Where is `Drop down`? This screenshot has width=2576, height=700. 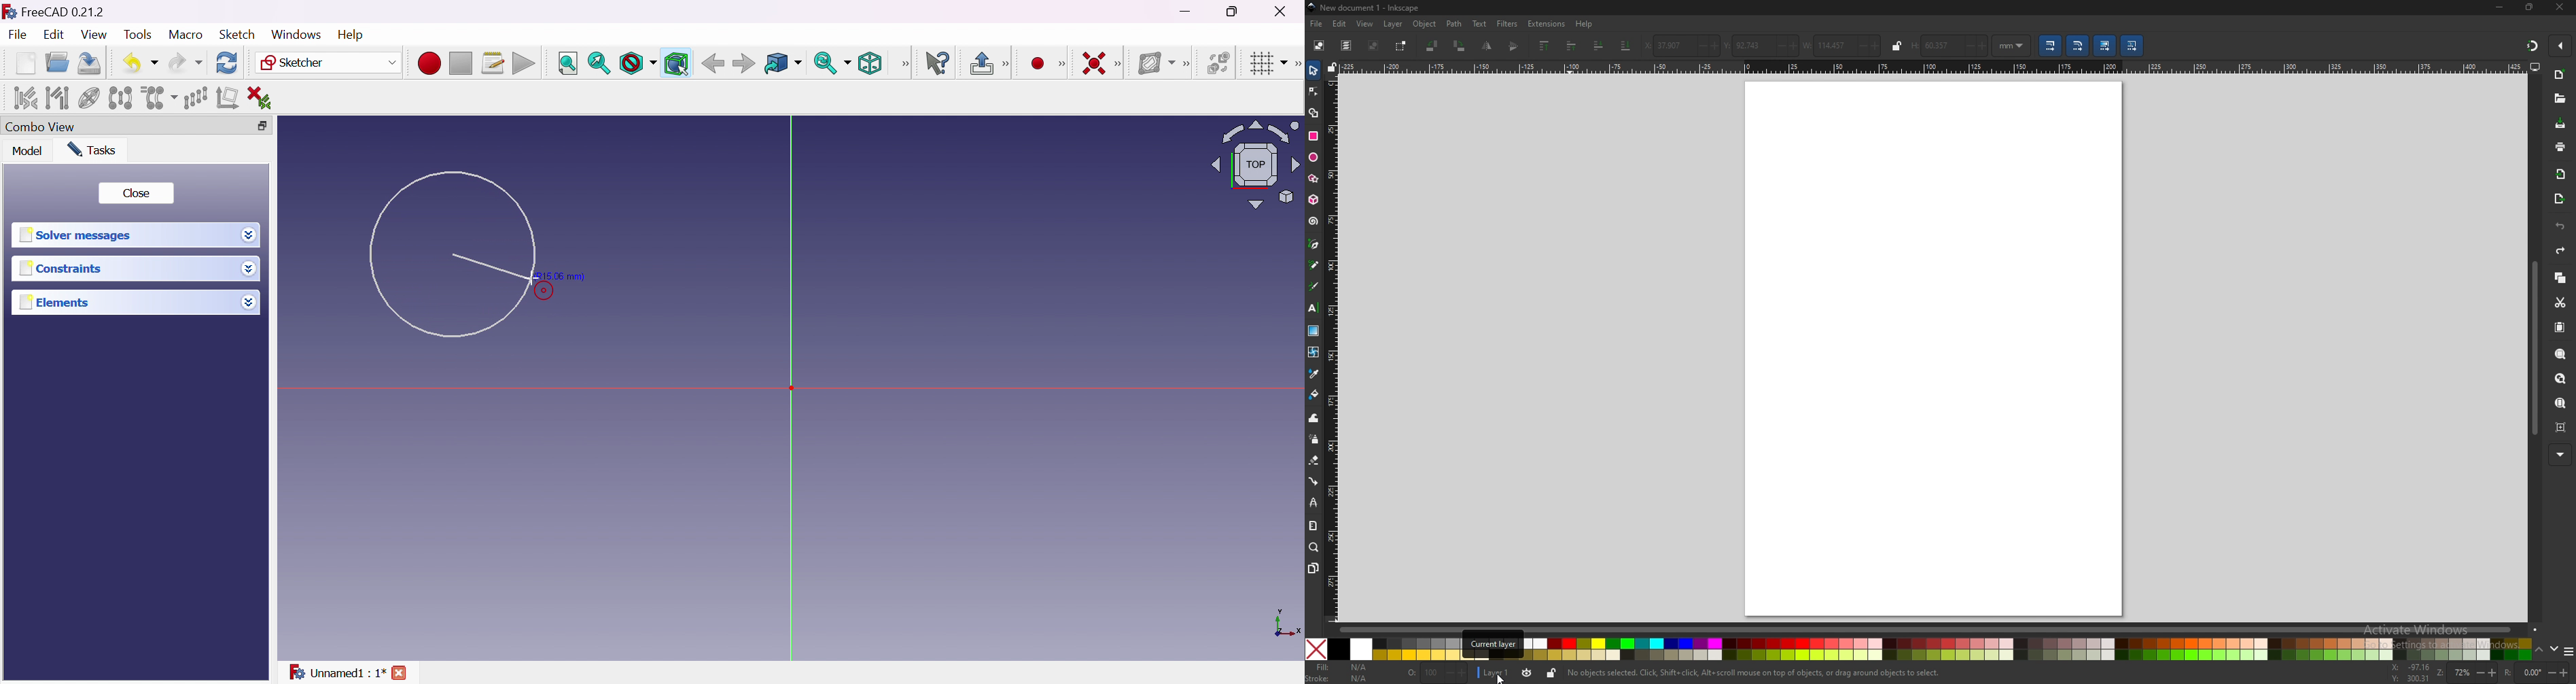
Drop down is located at coordinates (249, 235).